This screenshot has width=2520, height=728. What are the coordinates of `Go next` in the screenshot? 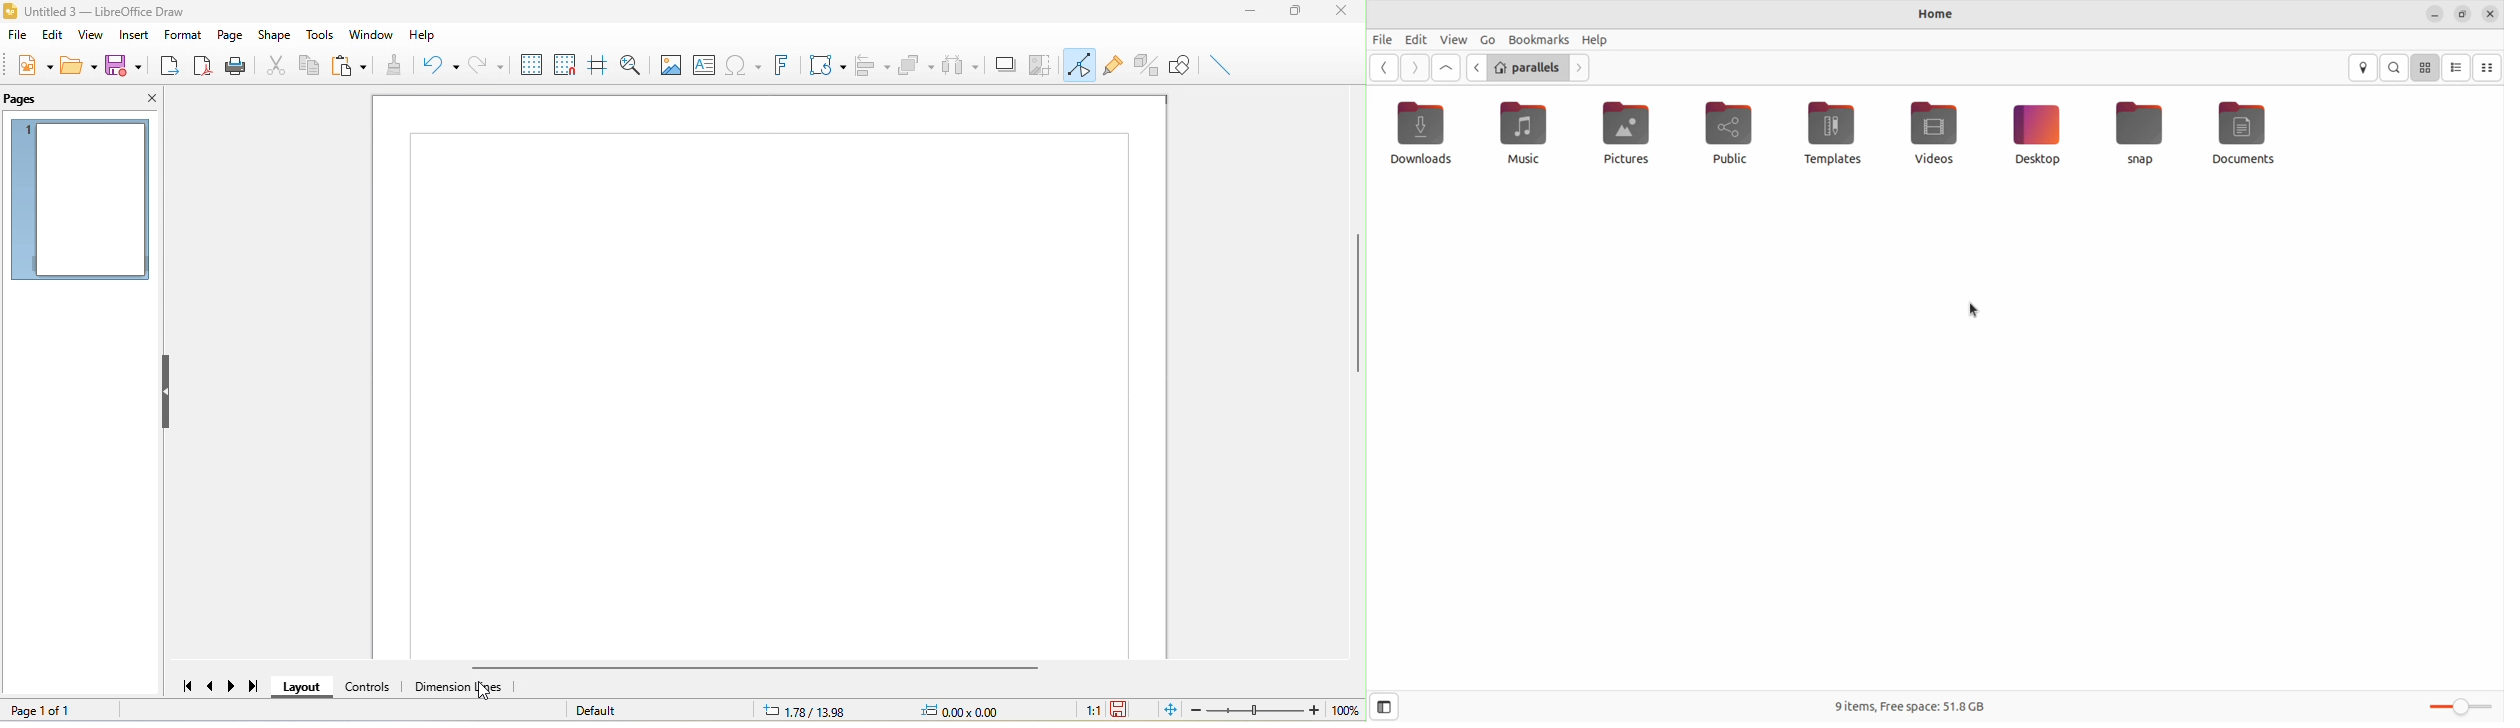 It's located at (1580, 66).